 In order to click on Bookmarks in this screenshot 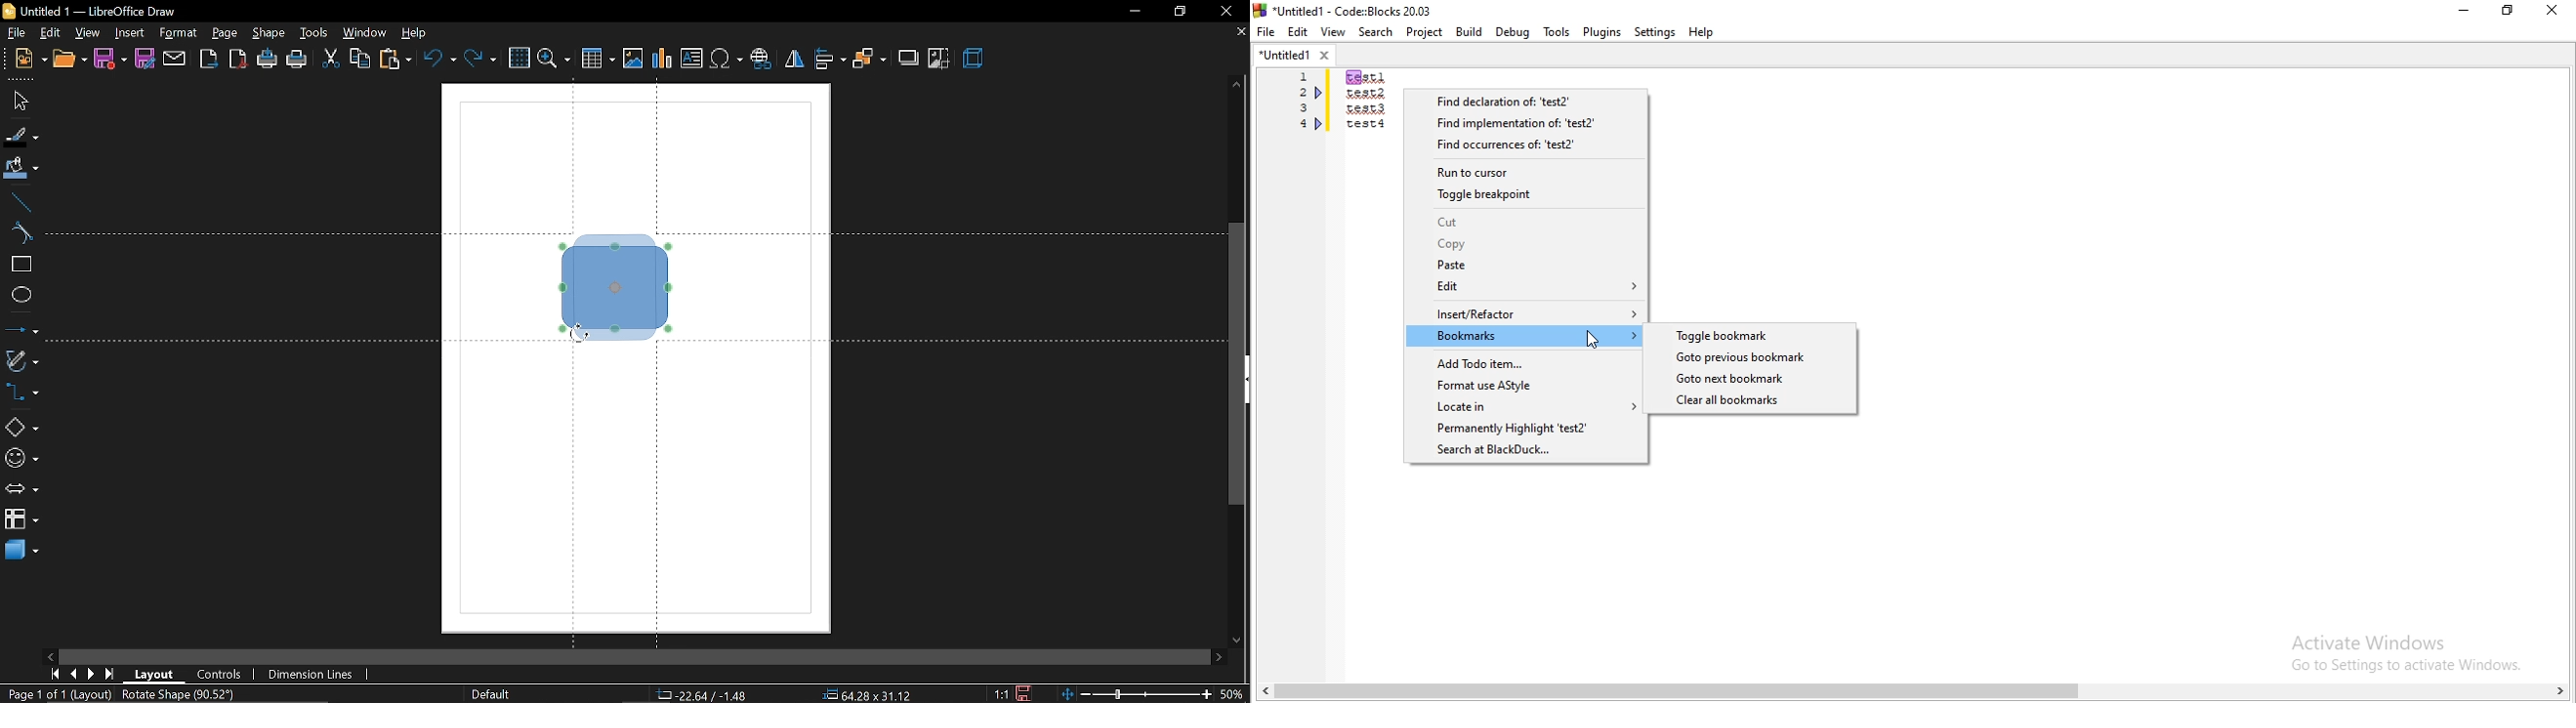, I will do `click(1527, 336)`.